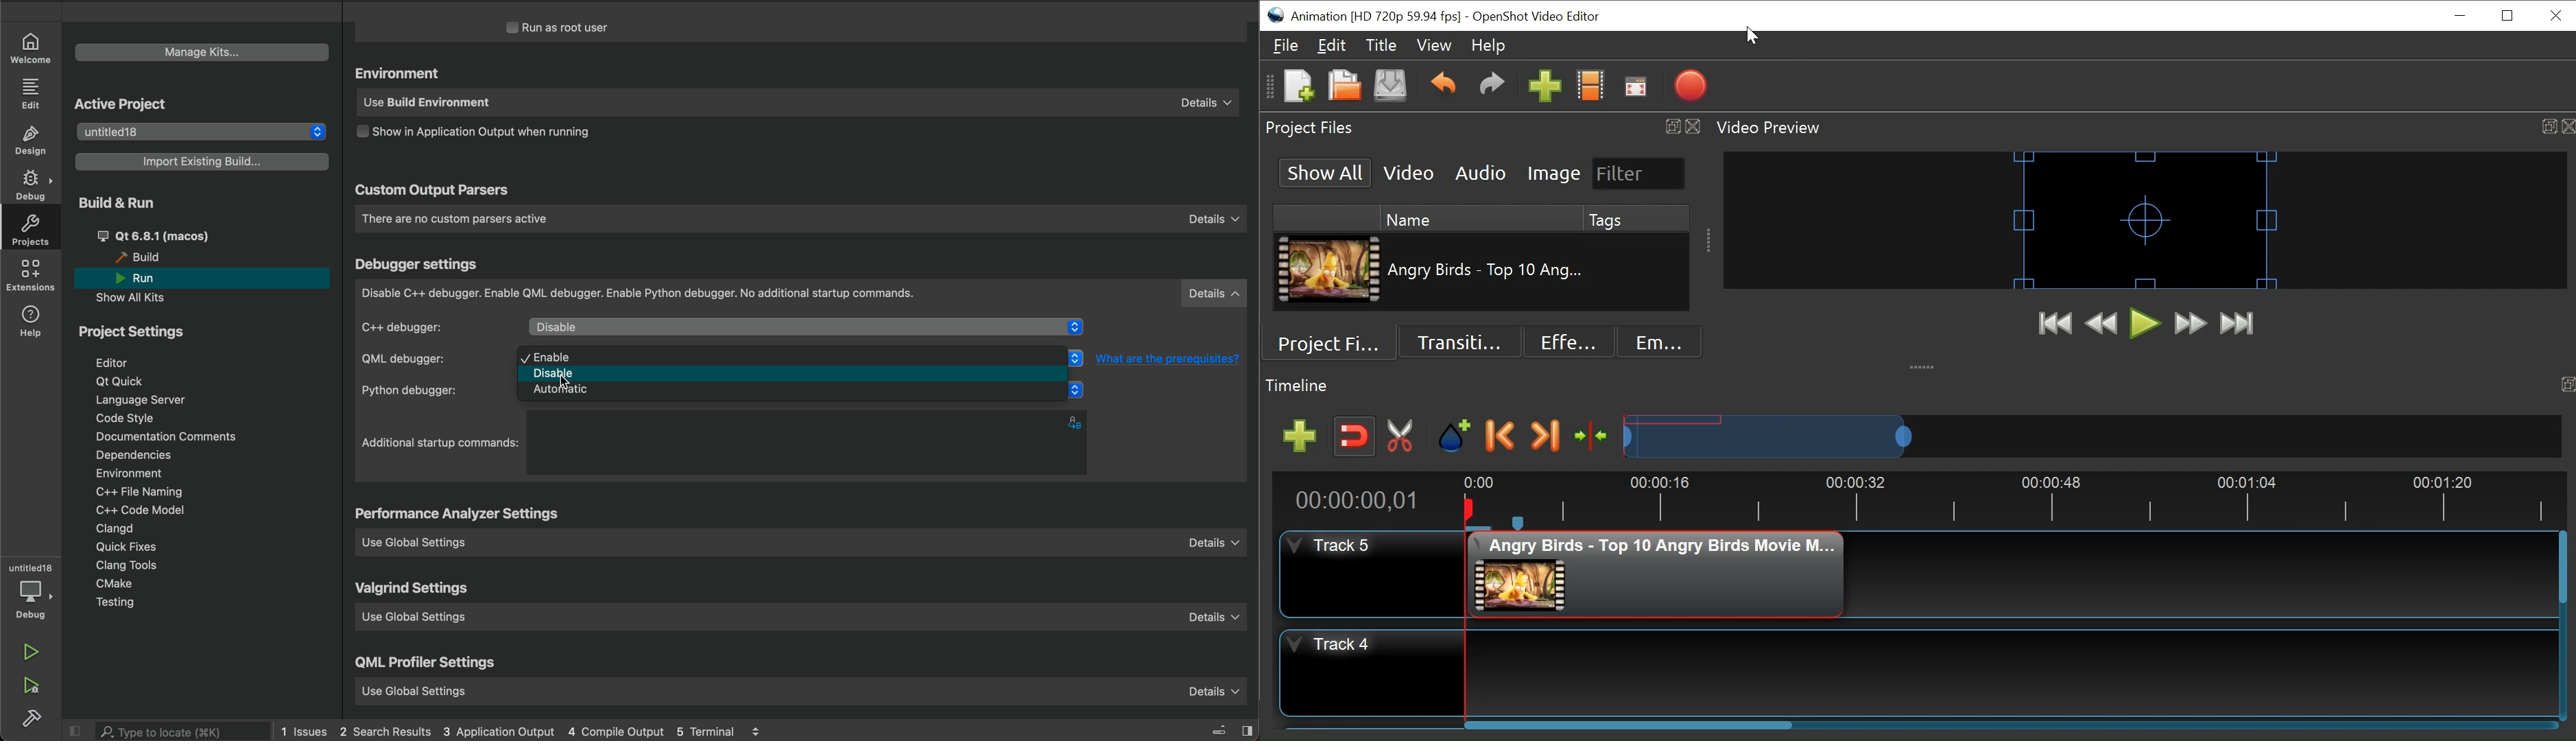 This screenshot has width=2576, height=756. Describe the element at coordinates (432, 192) in the screenshot. I see `custom` at that location.